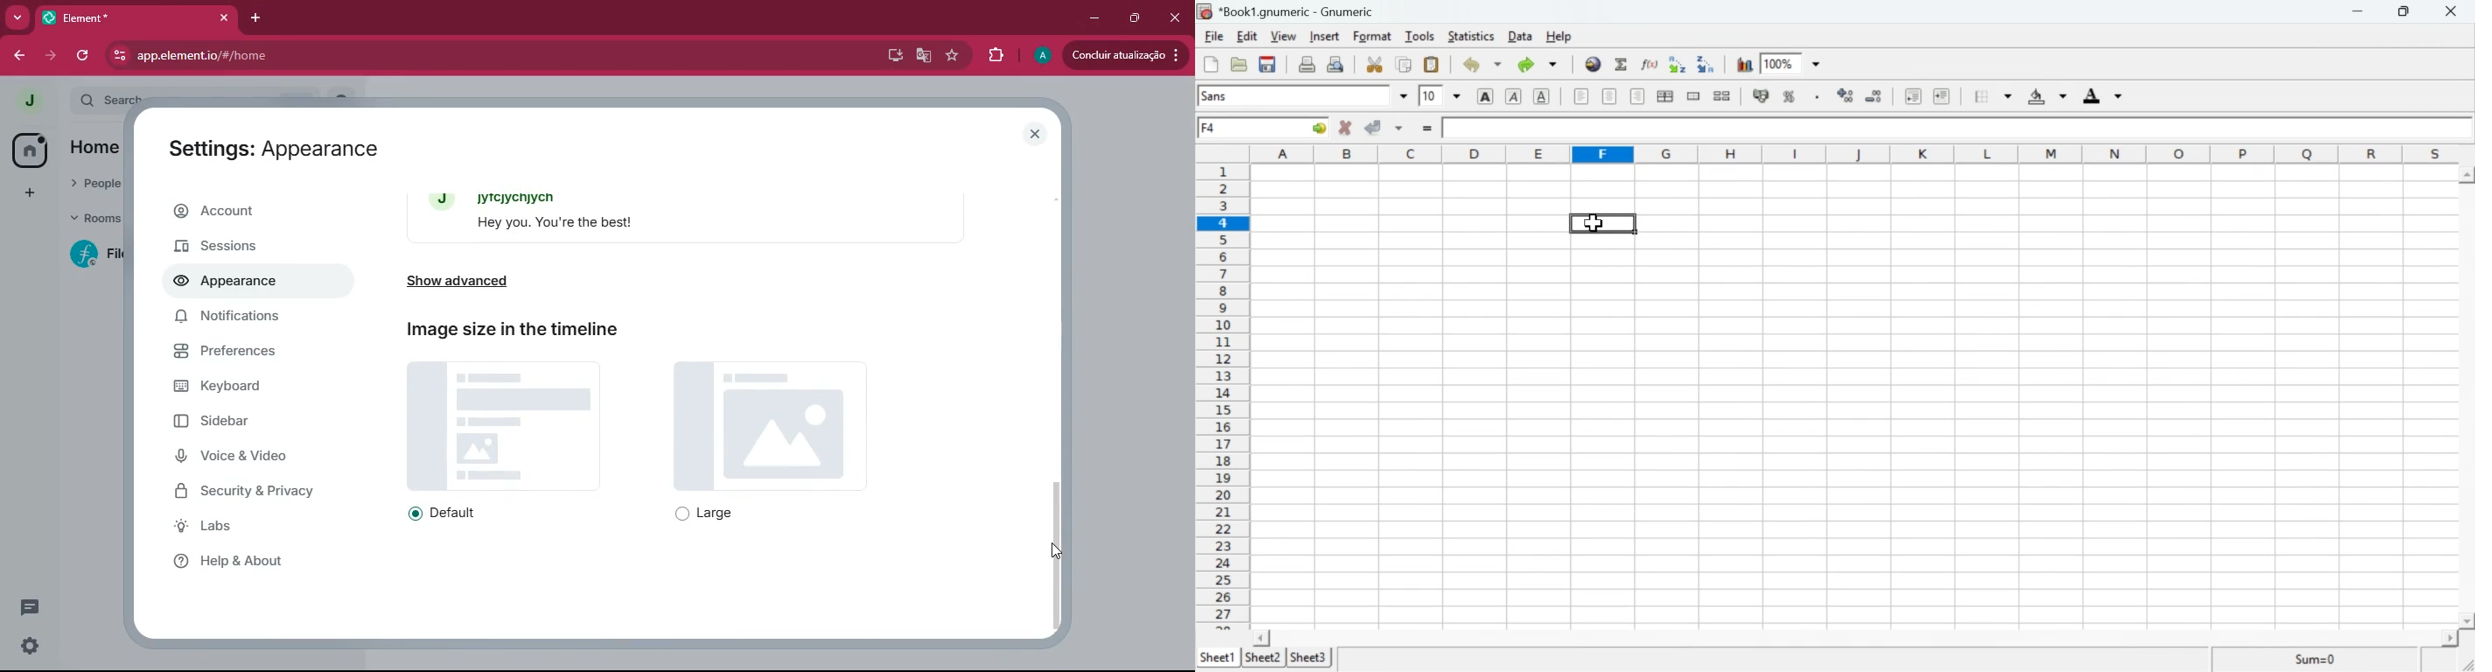  I want to click on Sheet1, so click(1218, 652).